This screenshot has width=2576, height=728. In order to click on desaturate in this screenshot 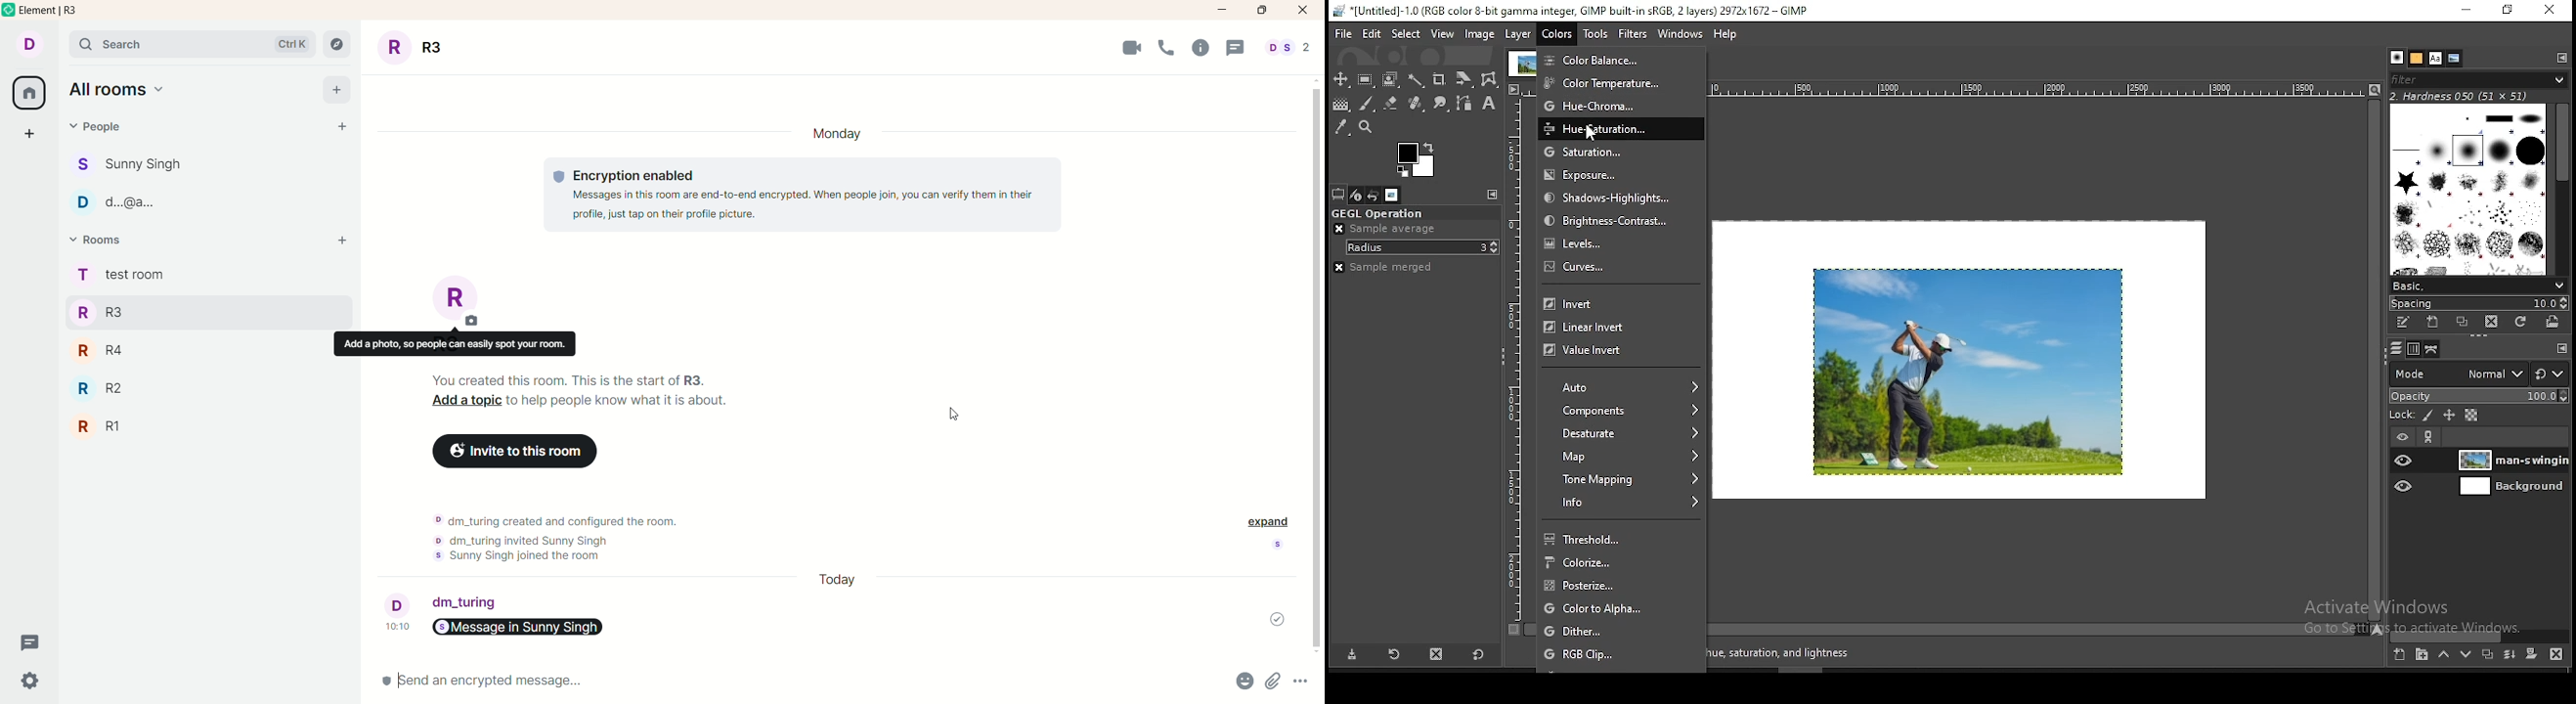, I will do `click(1622, 434)`.